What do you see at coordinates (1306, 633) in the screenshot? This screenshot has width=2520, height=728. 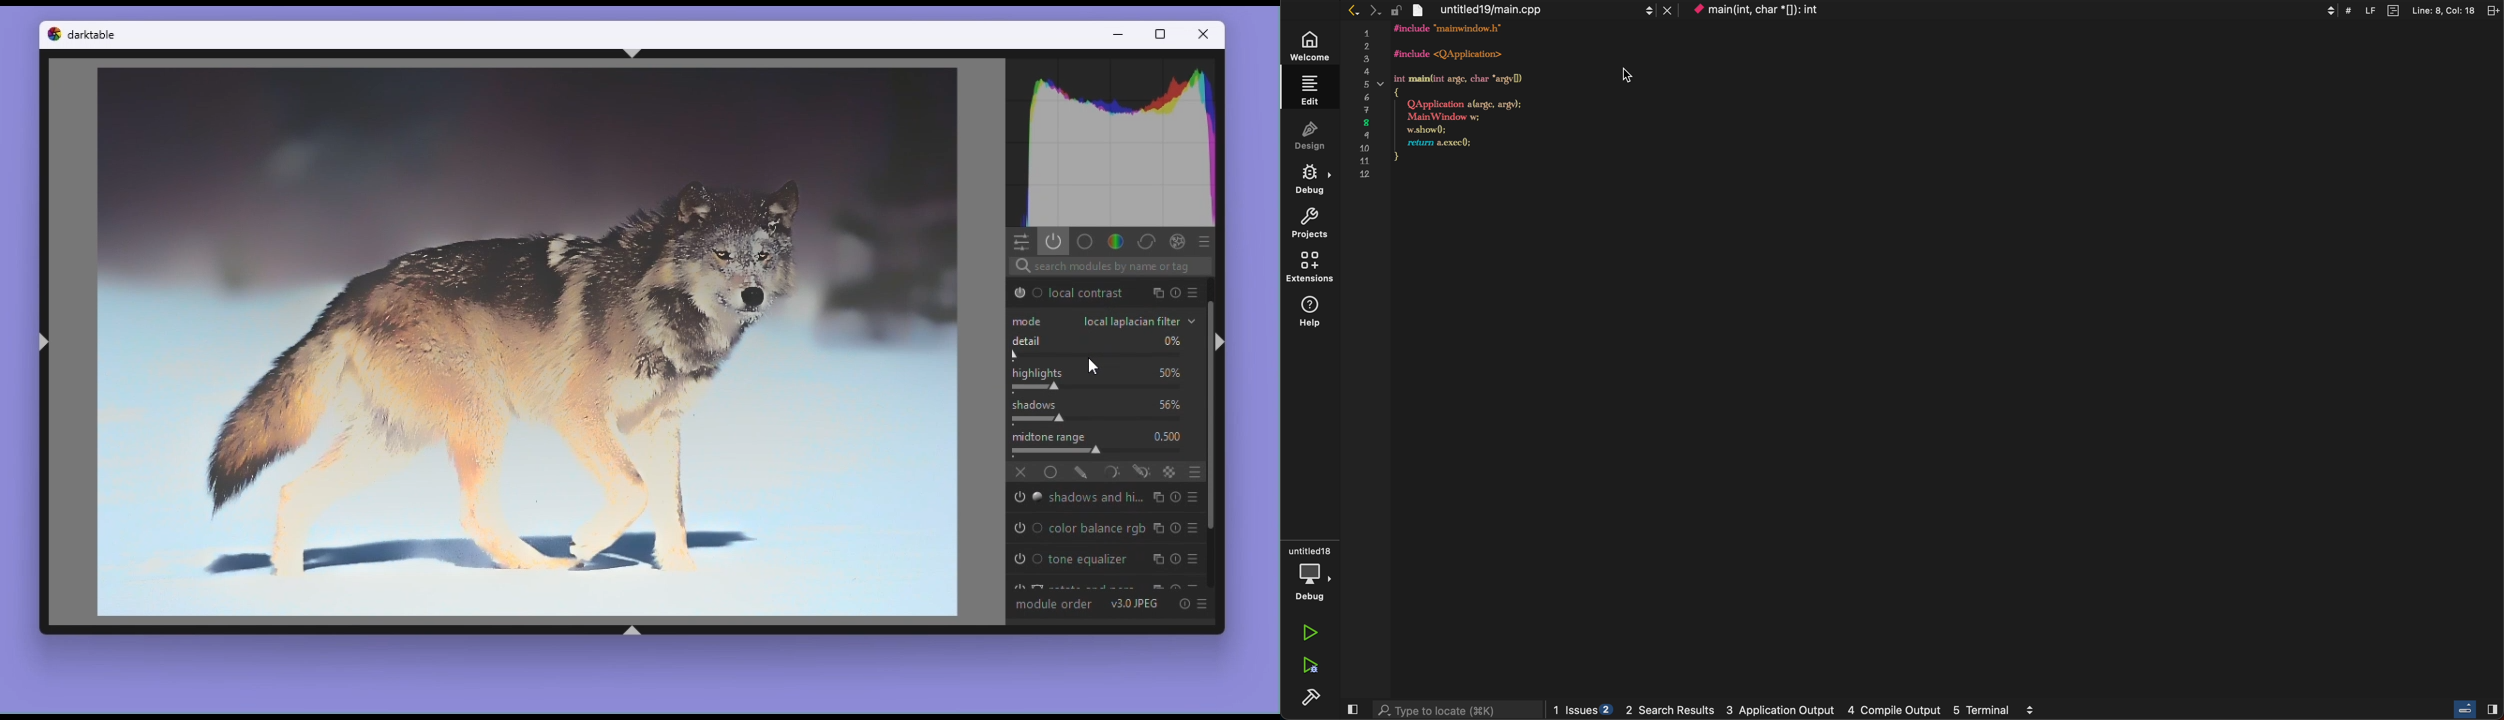 I see `run` at bounding box center [1306, 633].